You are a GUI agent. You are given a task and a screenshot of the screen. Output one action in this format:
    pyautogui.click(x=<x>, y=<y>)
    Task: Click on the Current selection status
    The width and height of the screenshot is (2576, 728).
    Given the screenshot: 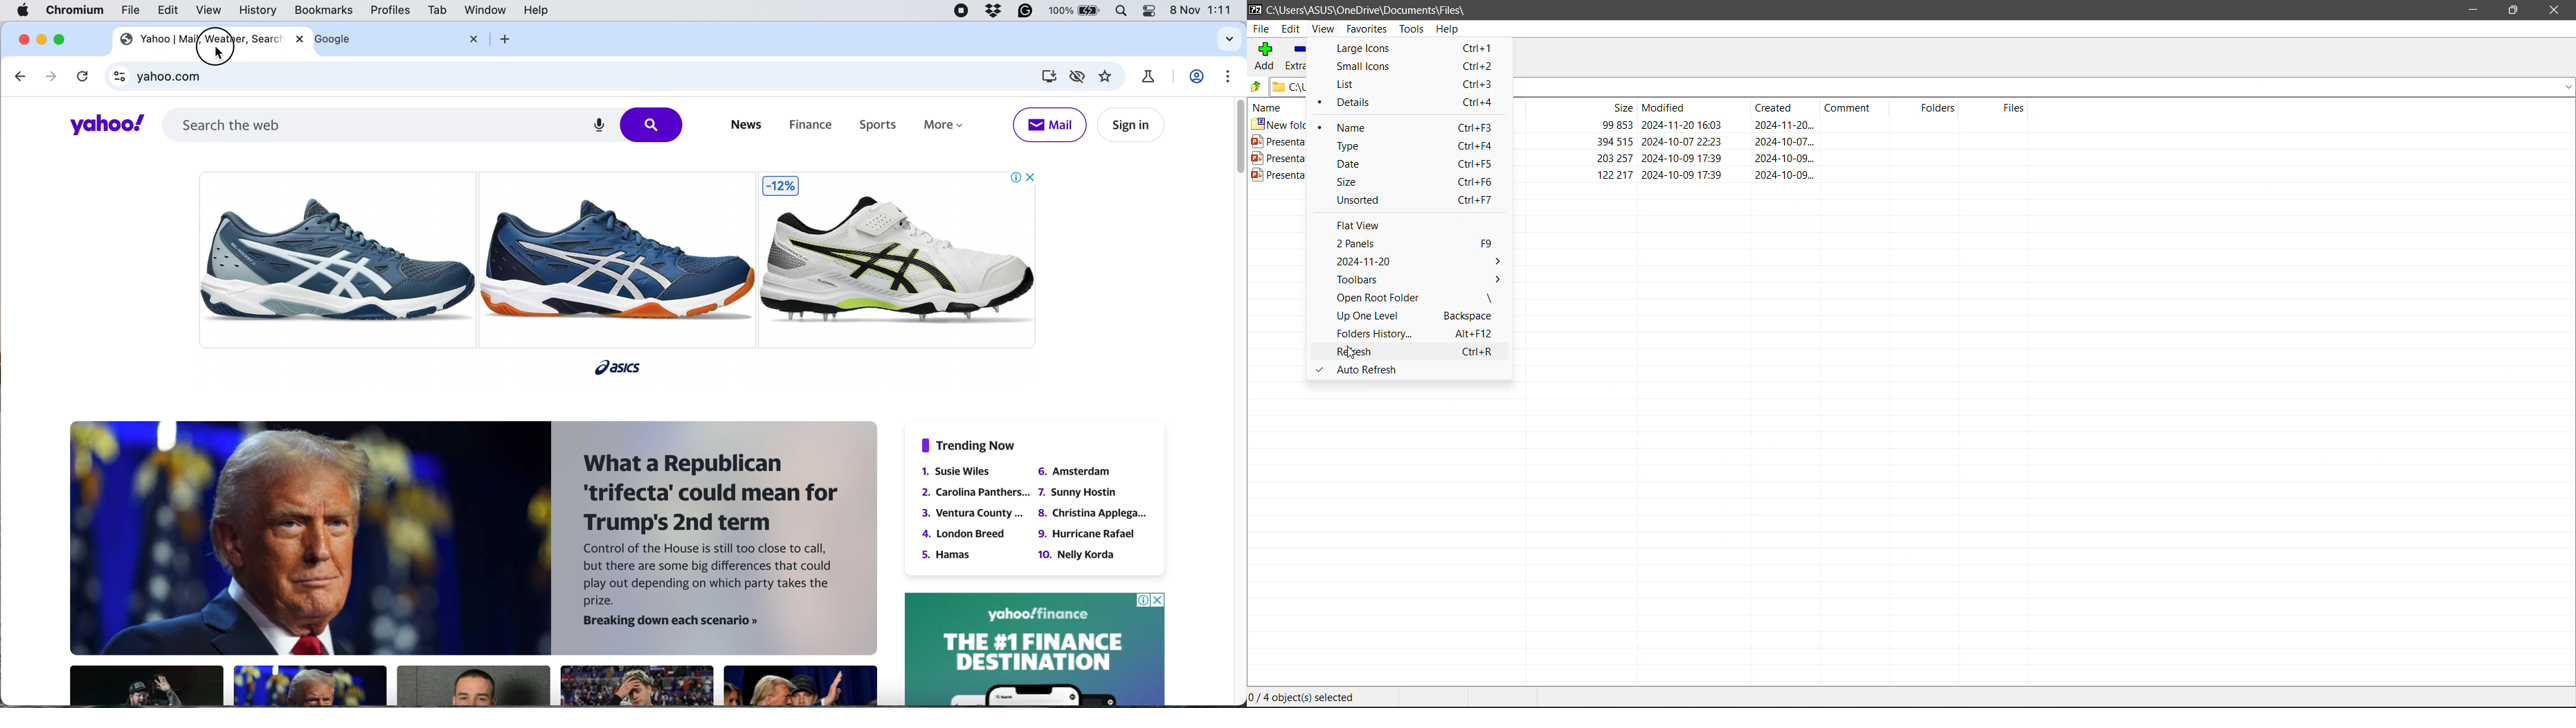 What is the action you would take?
    pyautogui.click(x=1304, y=698)
    